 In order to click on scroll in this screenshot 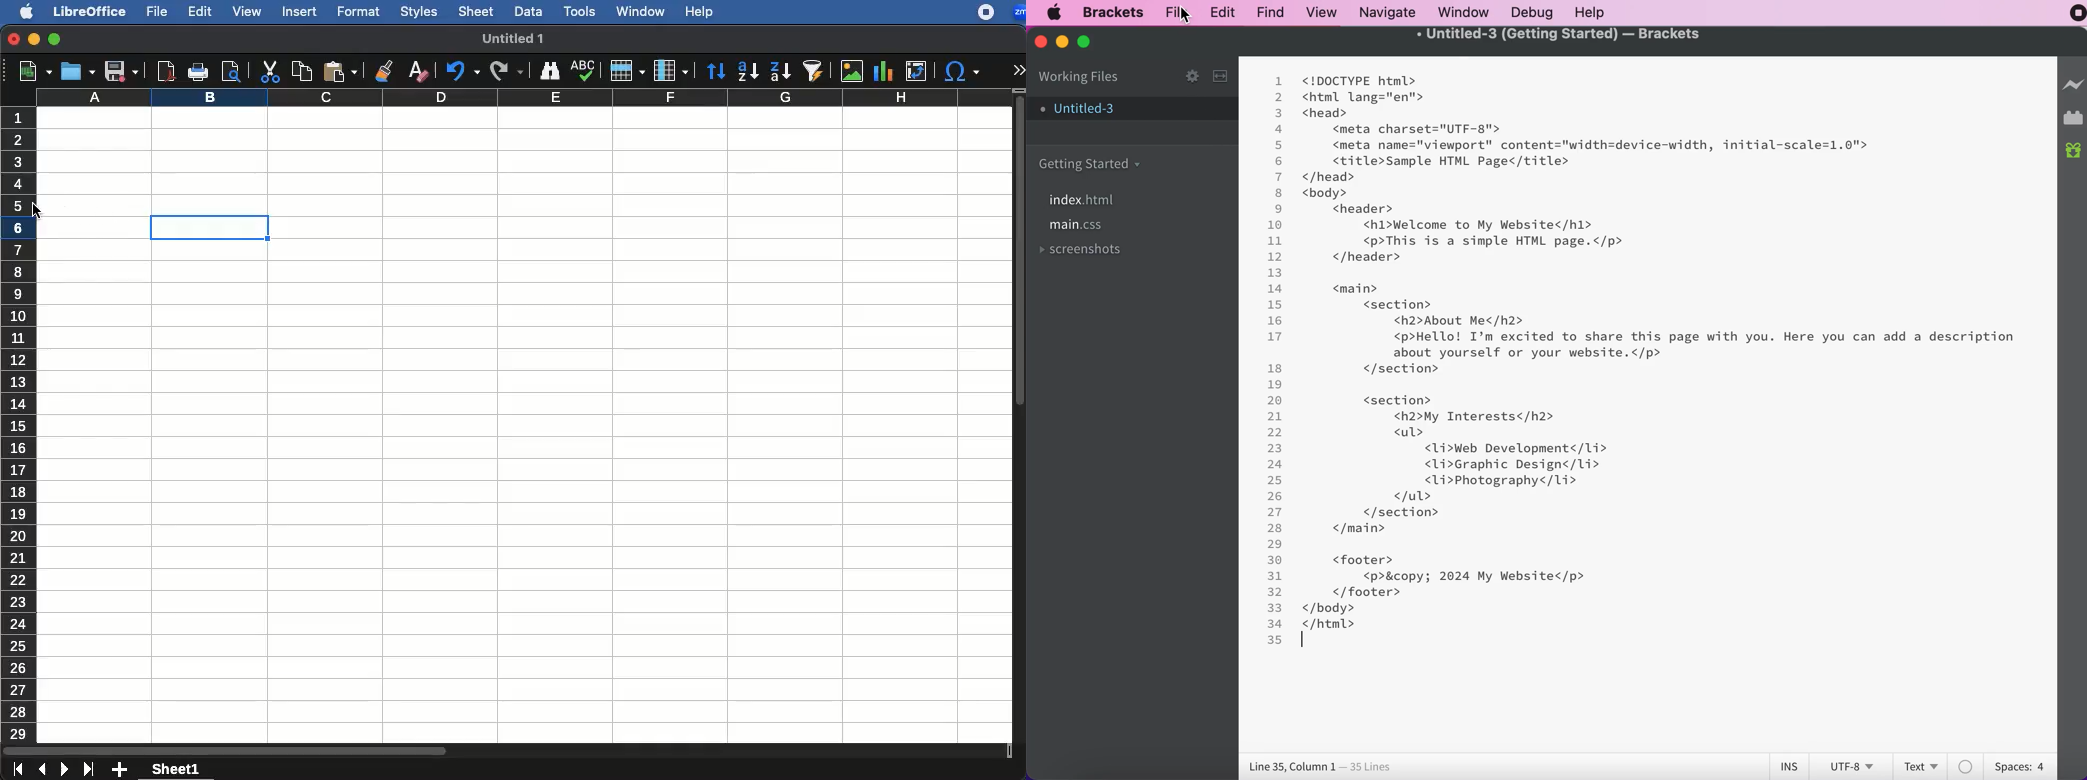, I will do `click(1020, 417)`.